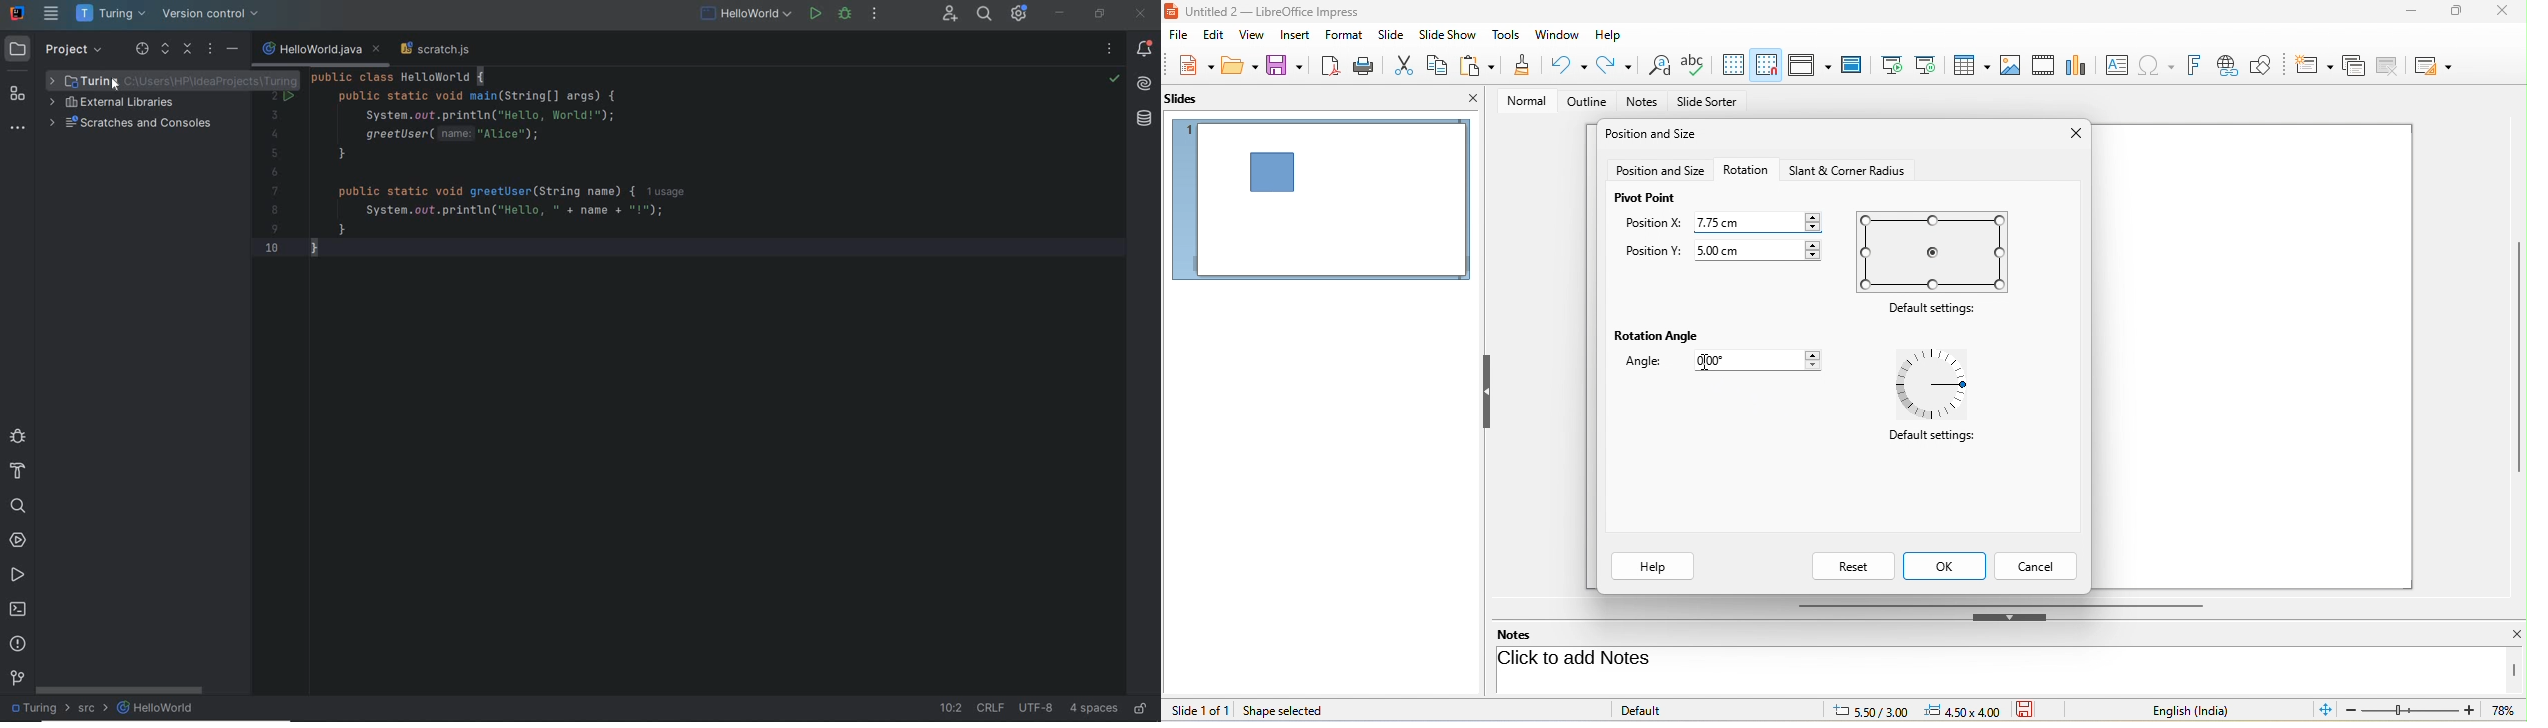  What do you see at coordinates (1961, 710) in the screenshot?
I see `object position-4.5x4.00` at bounding box center [1961, 710].